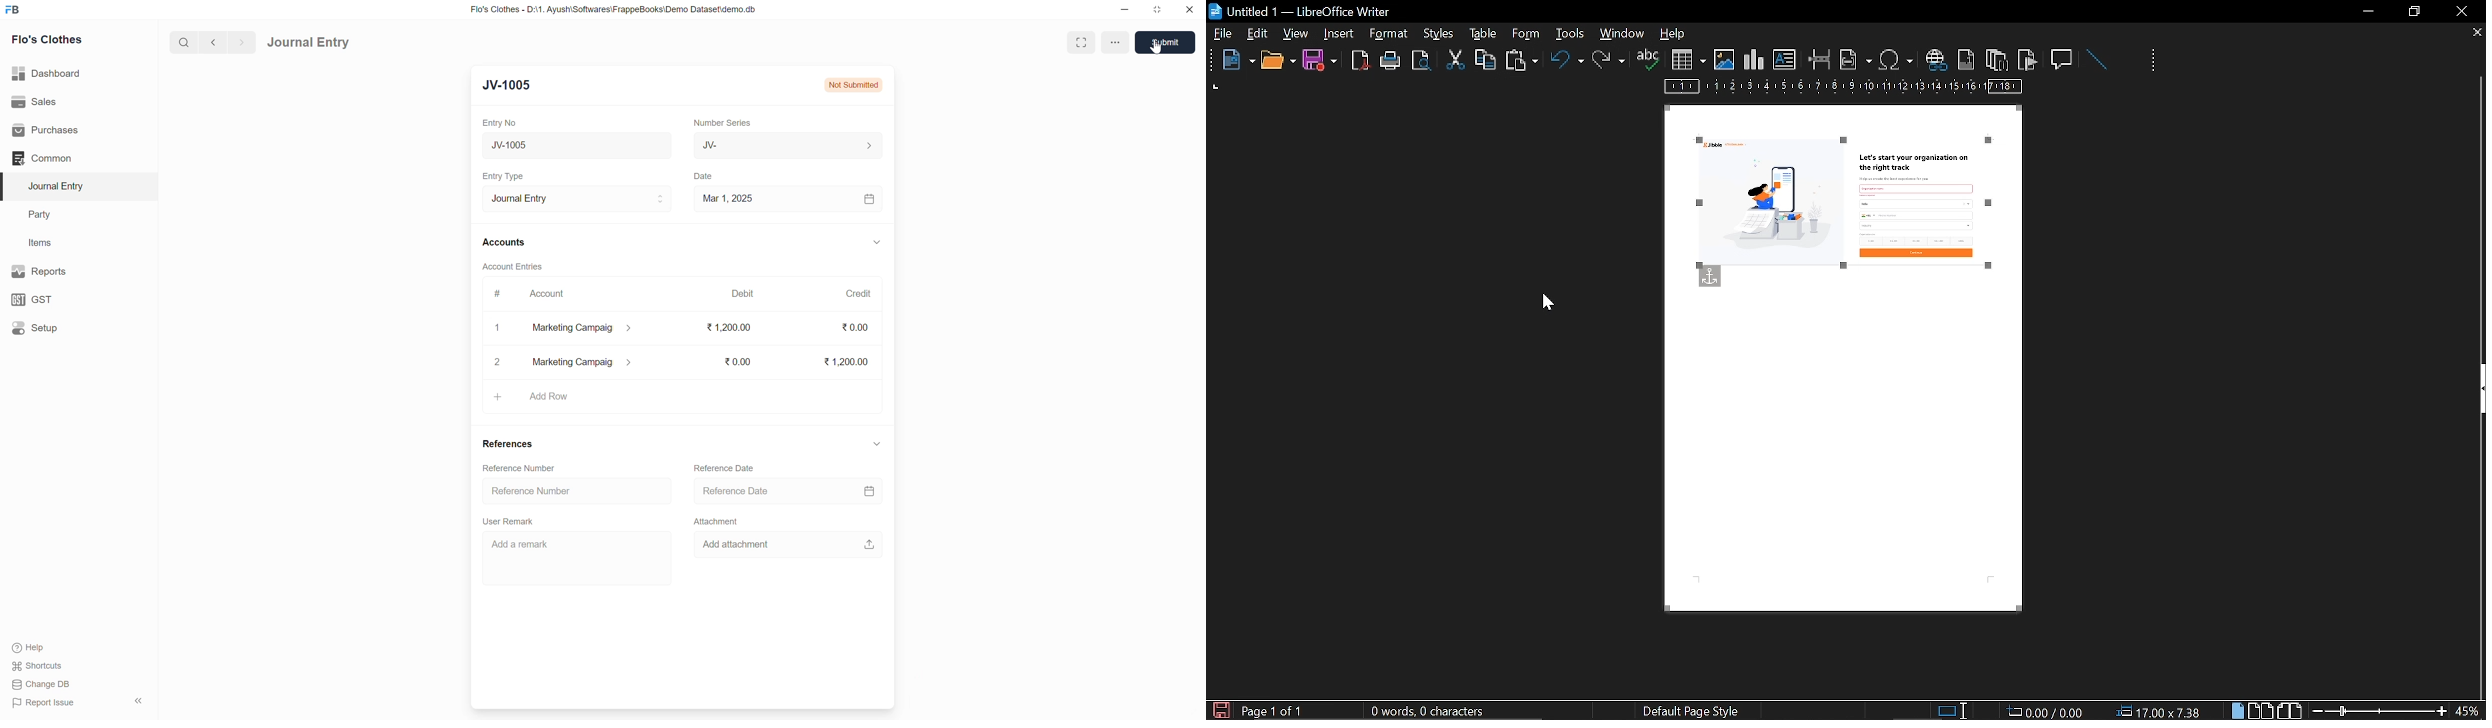 This screenshot has height=728, width=2492. I want to click on 1,200.00, so click(845, 361).